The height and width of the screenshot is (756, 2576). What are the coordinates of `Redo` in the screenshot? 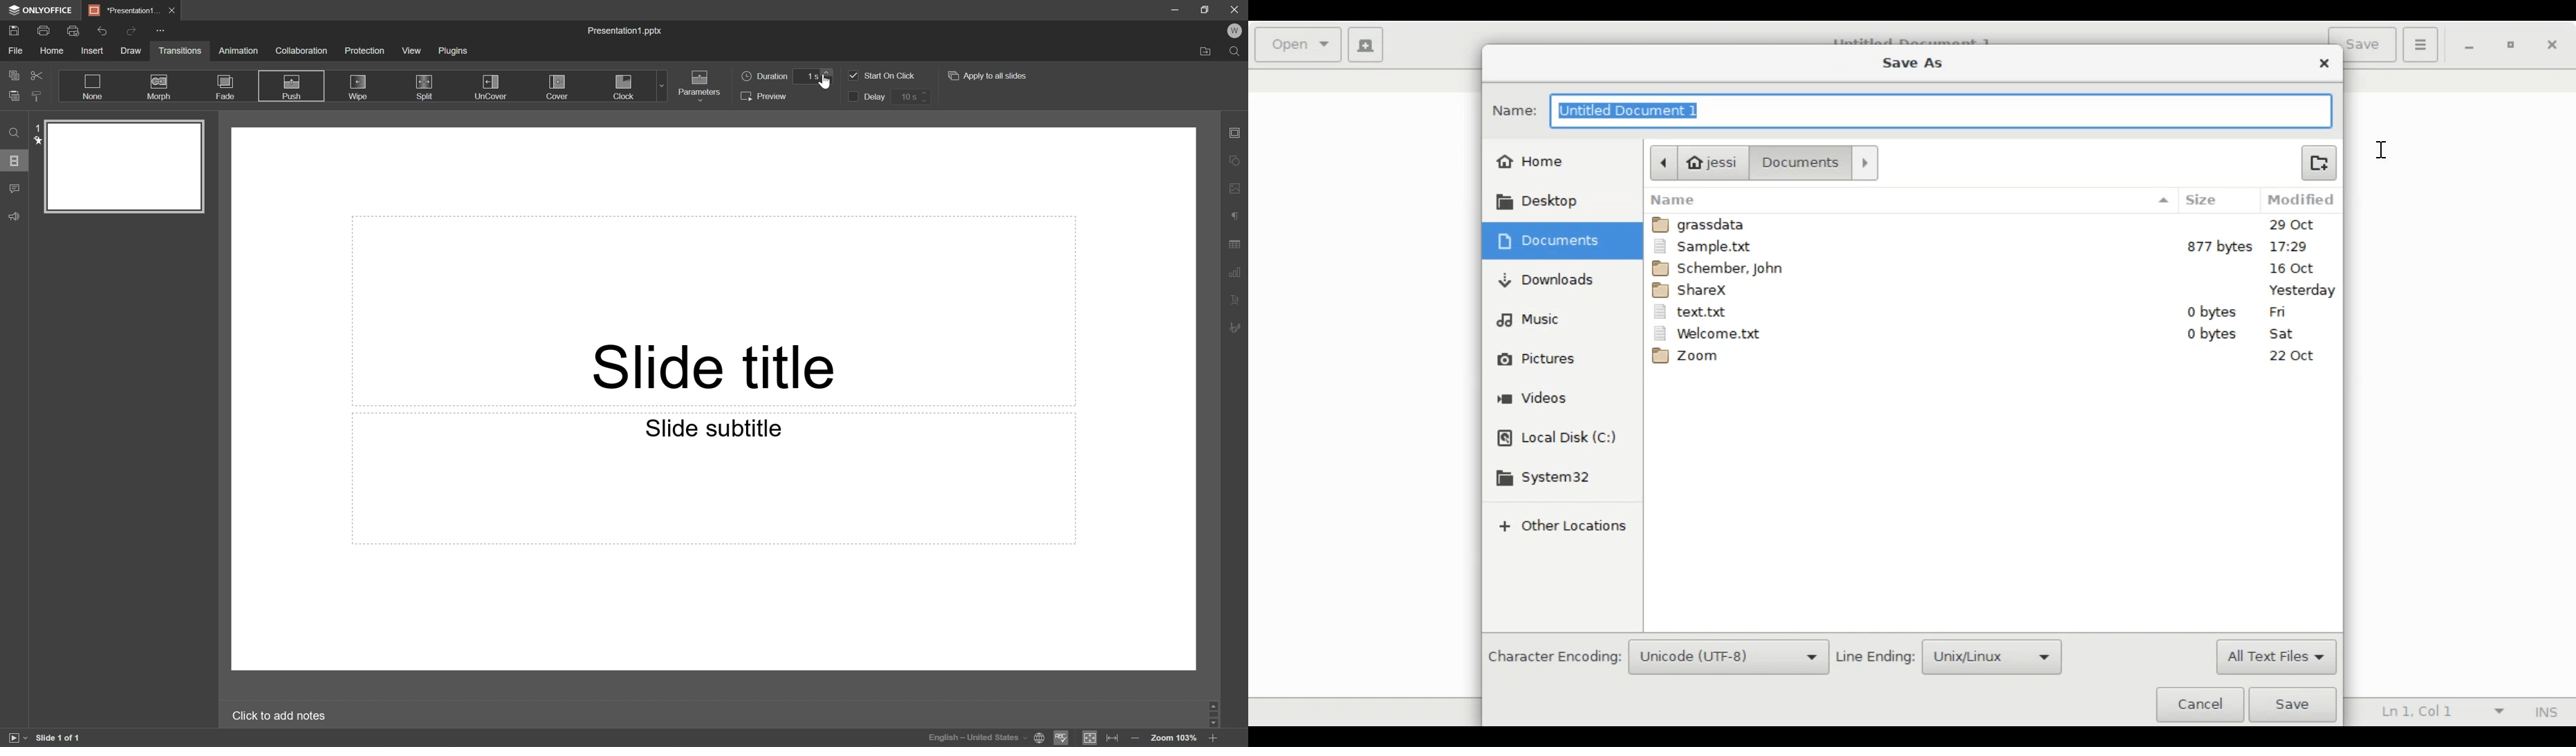 It's located at (130, 31).